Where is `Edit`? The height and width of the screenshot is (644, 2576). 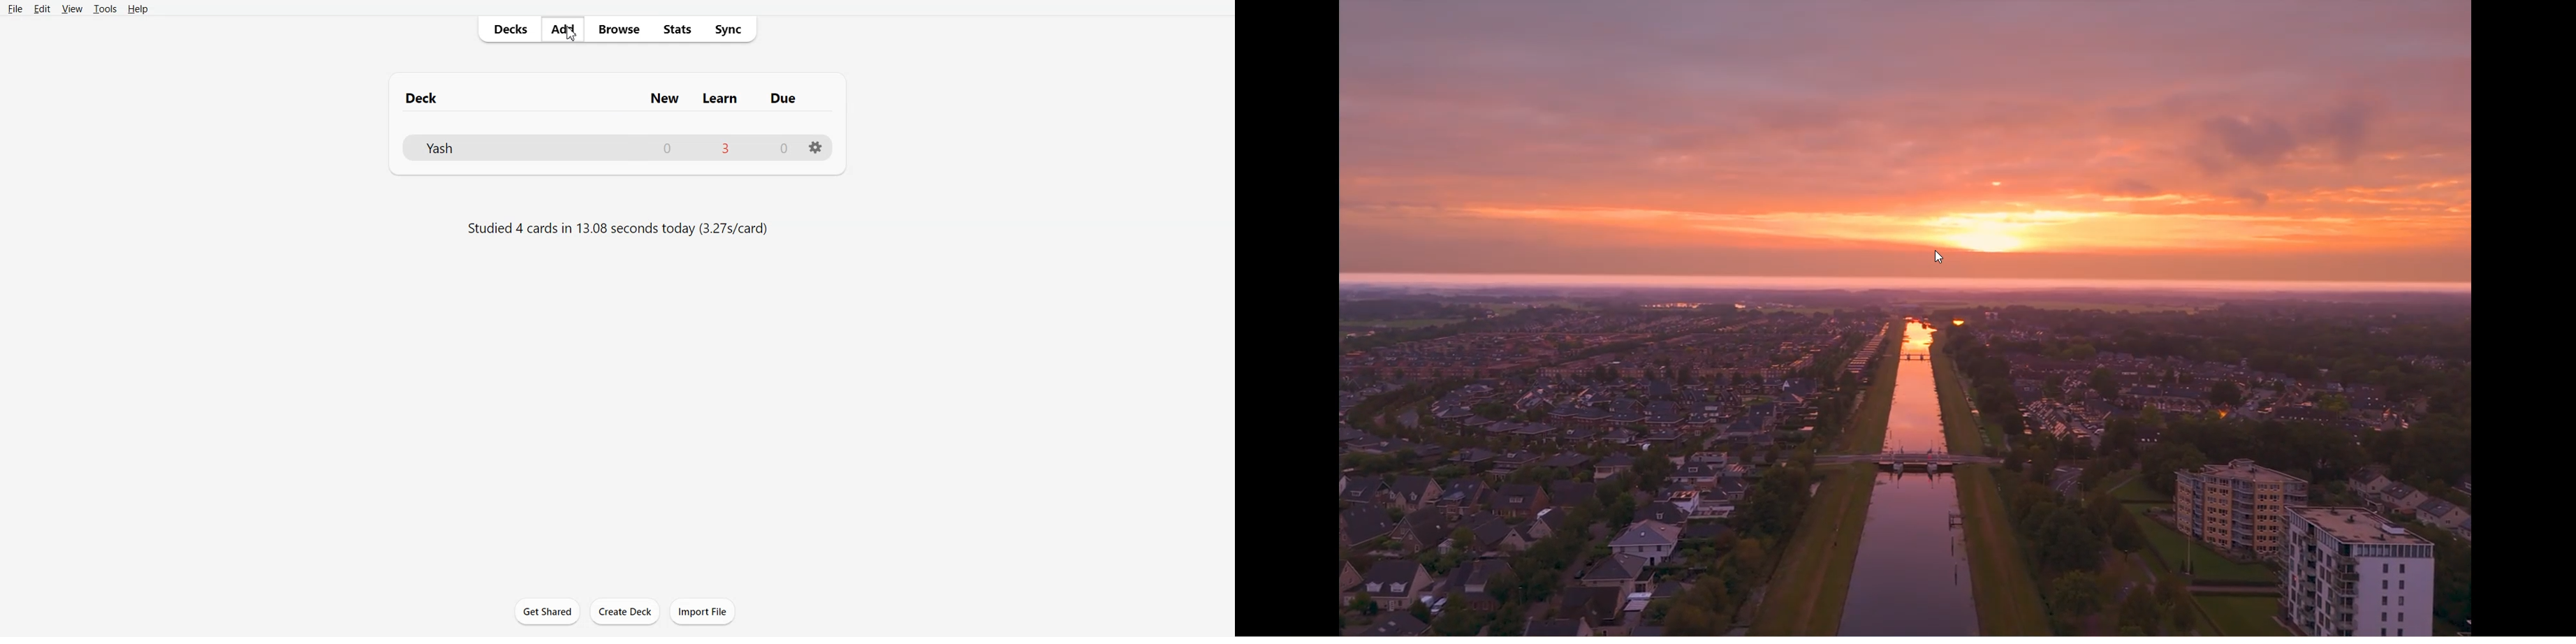 Edit is located at coordinates (42, 8).